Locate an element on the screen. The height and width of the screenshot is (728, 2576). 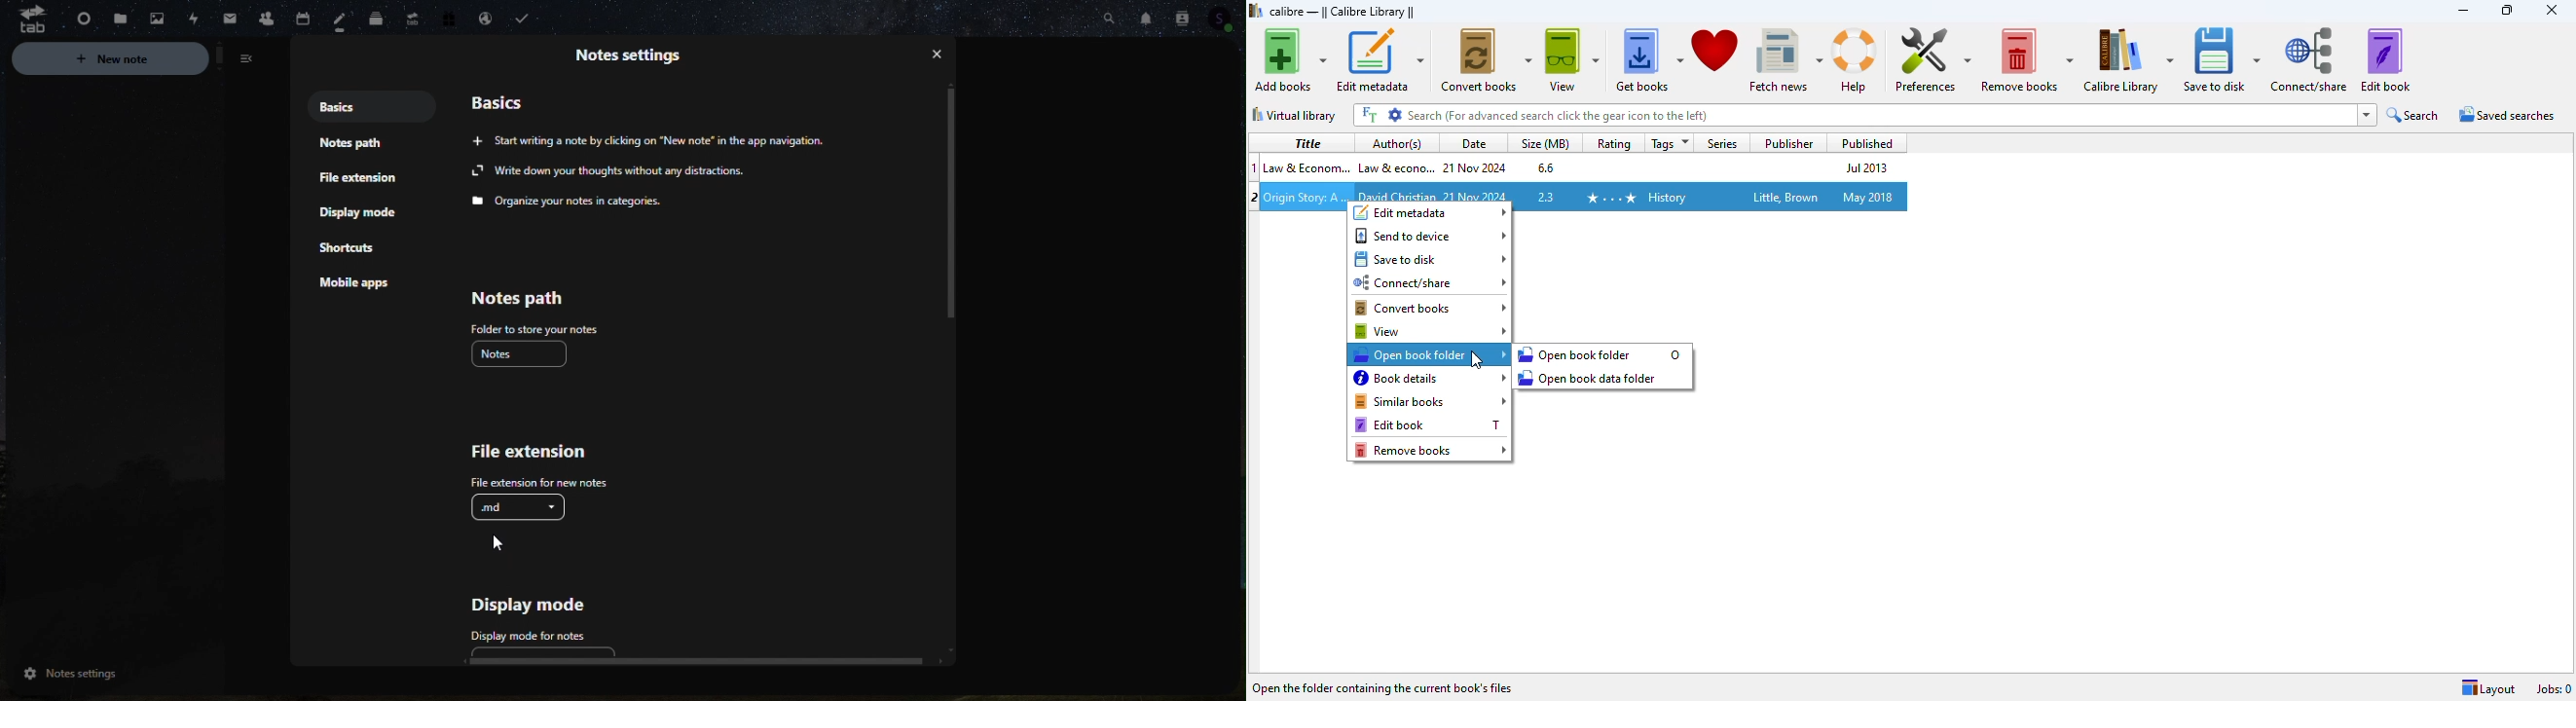
Origin Story: A Big History of Everything is located at coordinates (1305, 199).